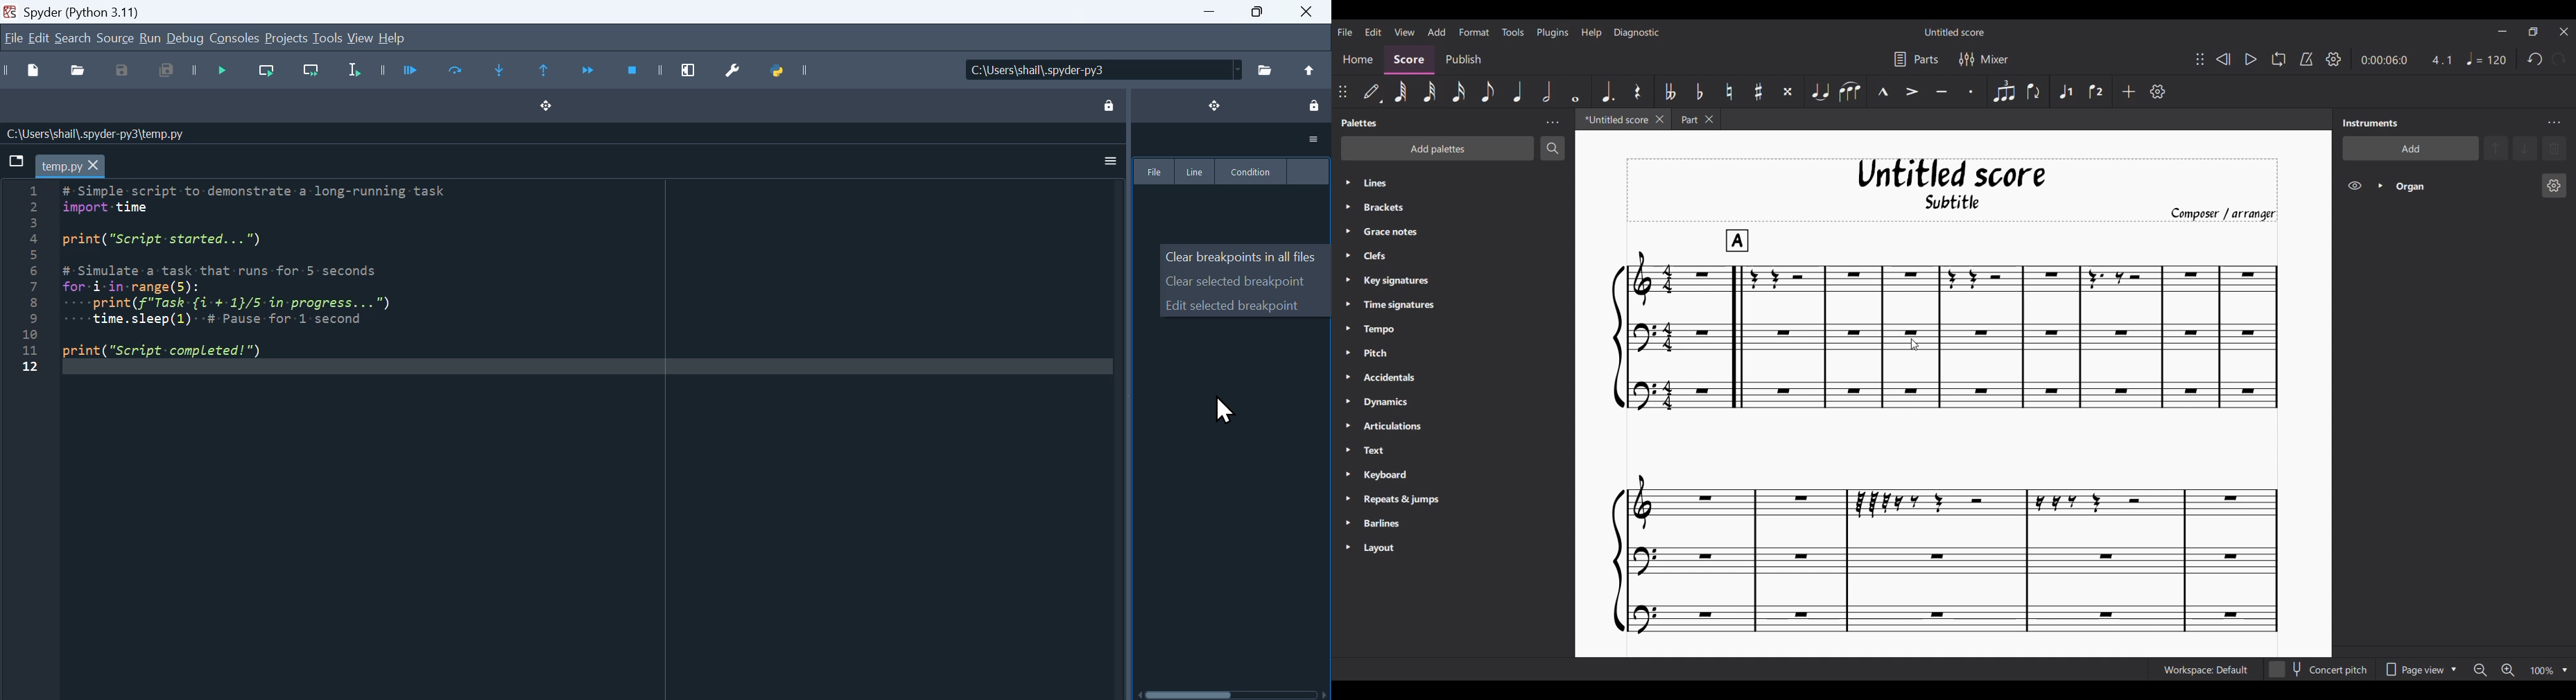 This screenshot has width=2576, height=700. I want to click on Staccato, so click(1971, 92).